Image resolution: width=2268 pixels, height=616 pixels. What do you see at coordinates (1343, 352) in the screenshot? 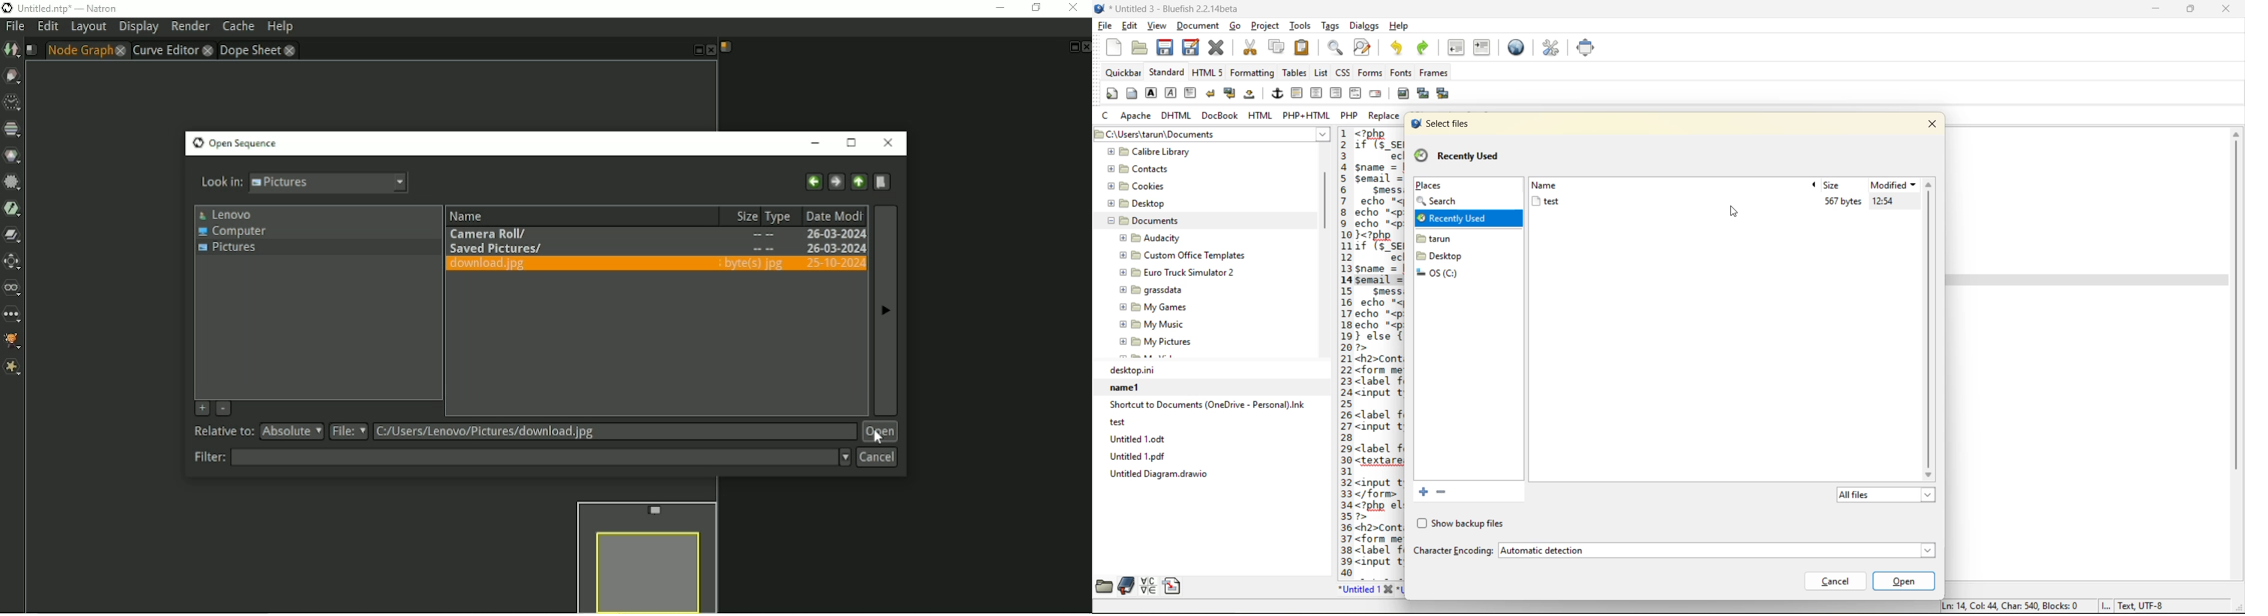
I see `line number` at bounding box center [1343, 352].